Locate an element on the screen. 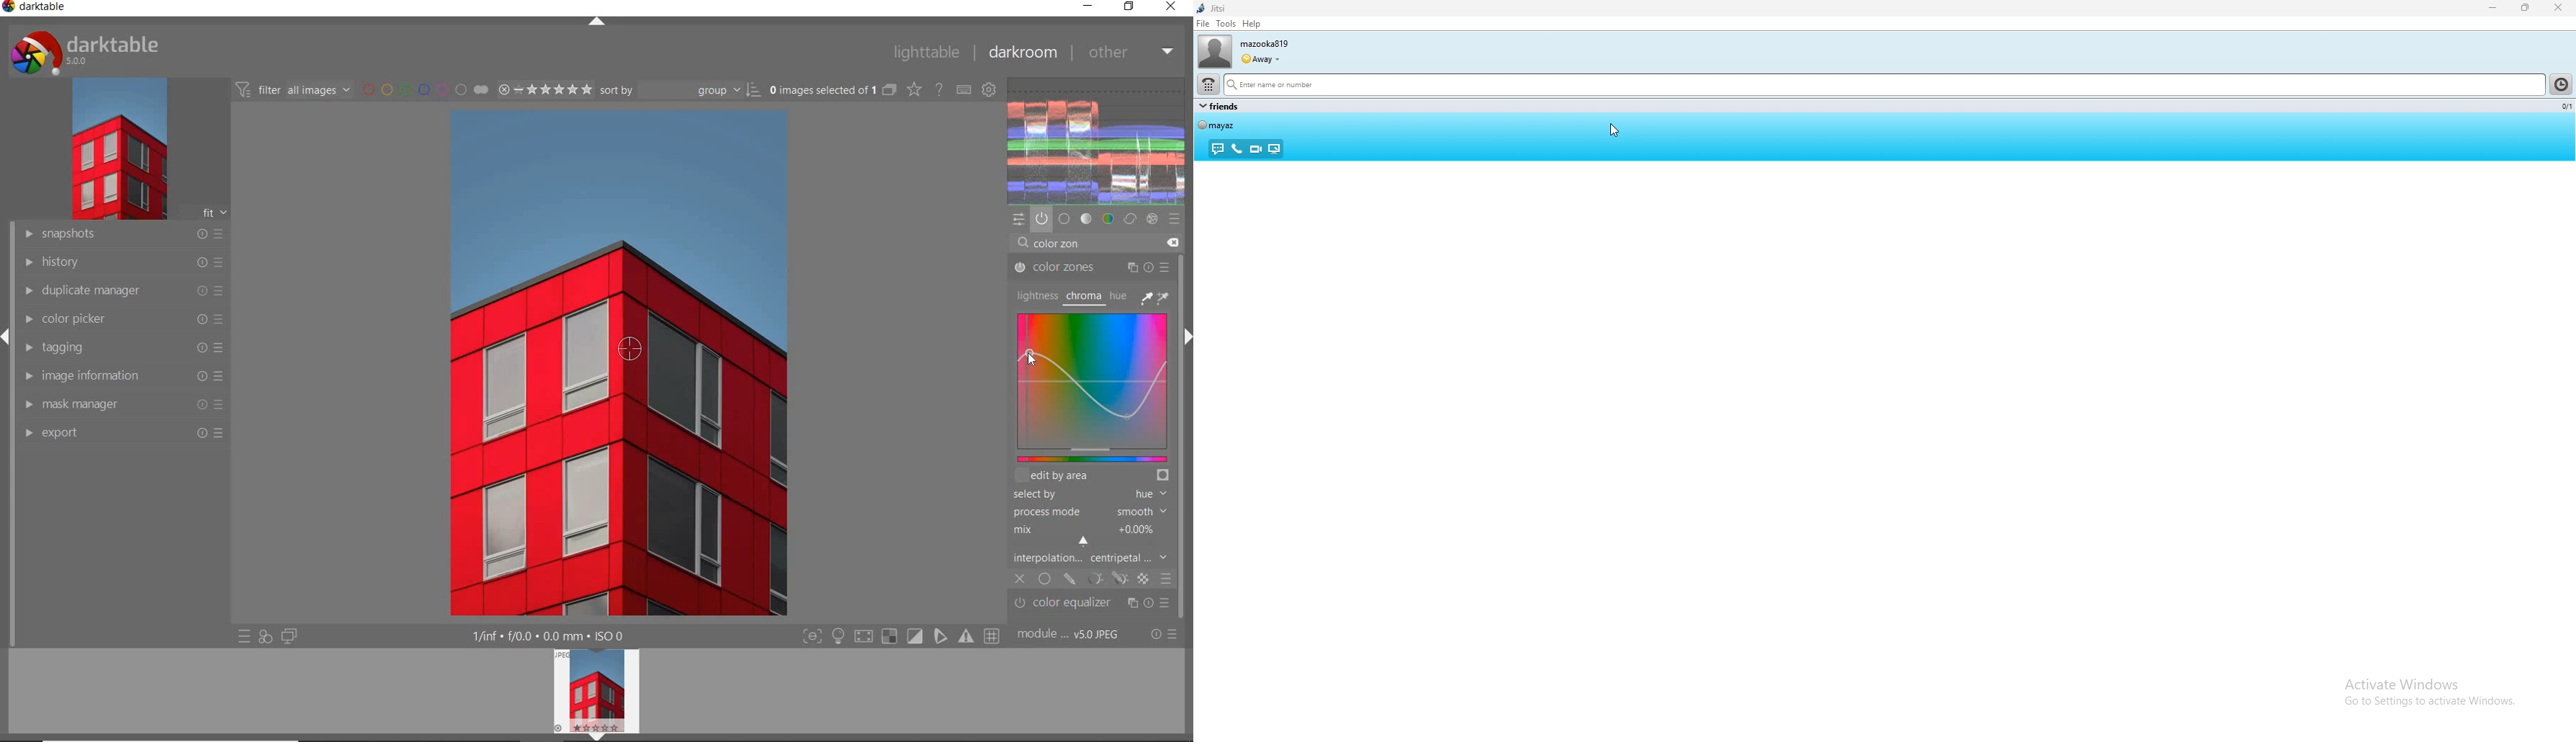  group is located at coordinates (1219, 106).